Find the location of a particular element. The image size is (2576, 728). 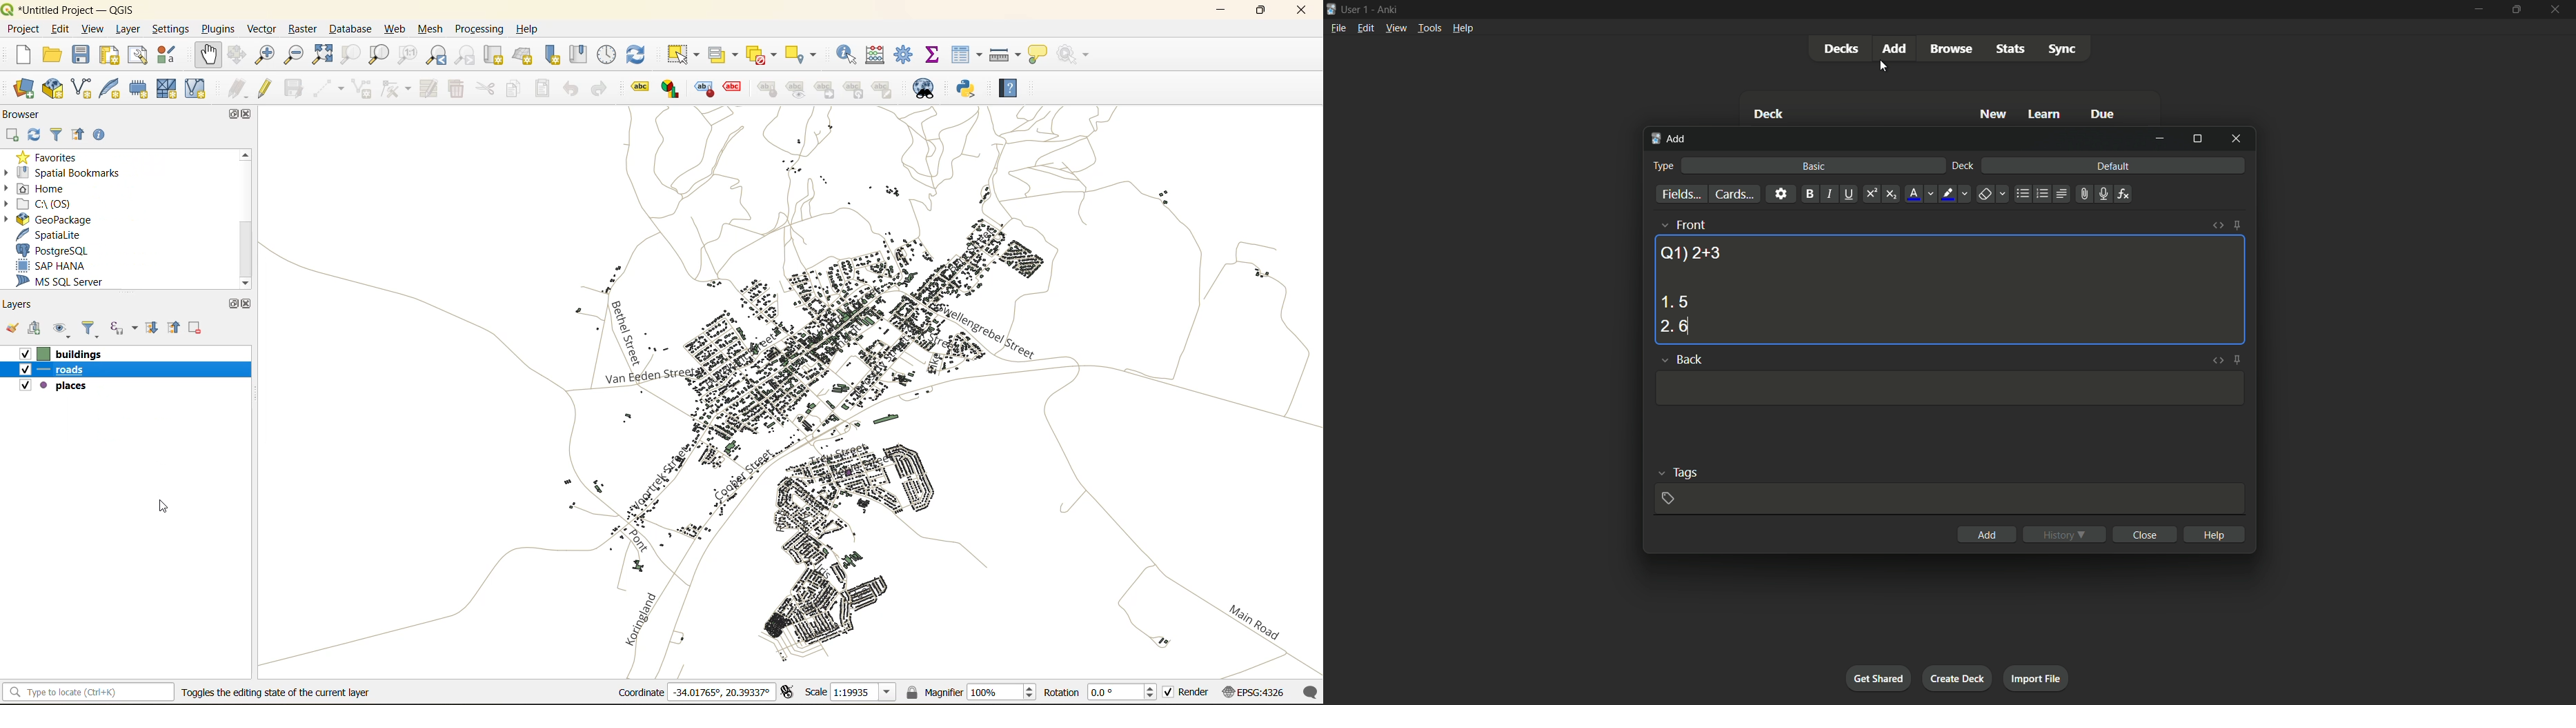

add tag is located at coordinates (1667, 498).